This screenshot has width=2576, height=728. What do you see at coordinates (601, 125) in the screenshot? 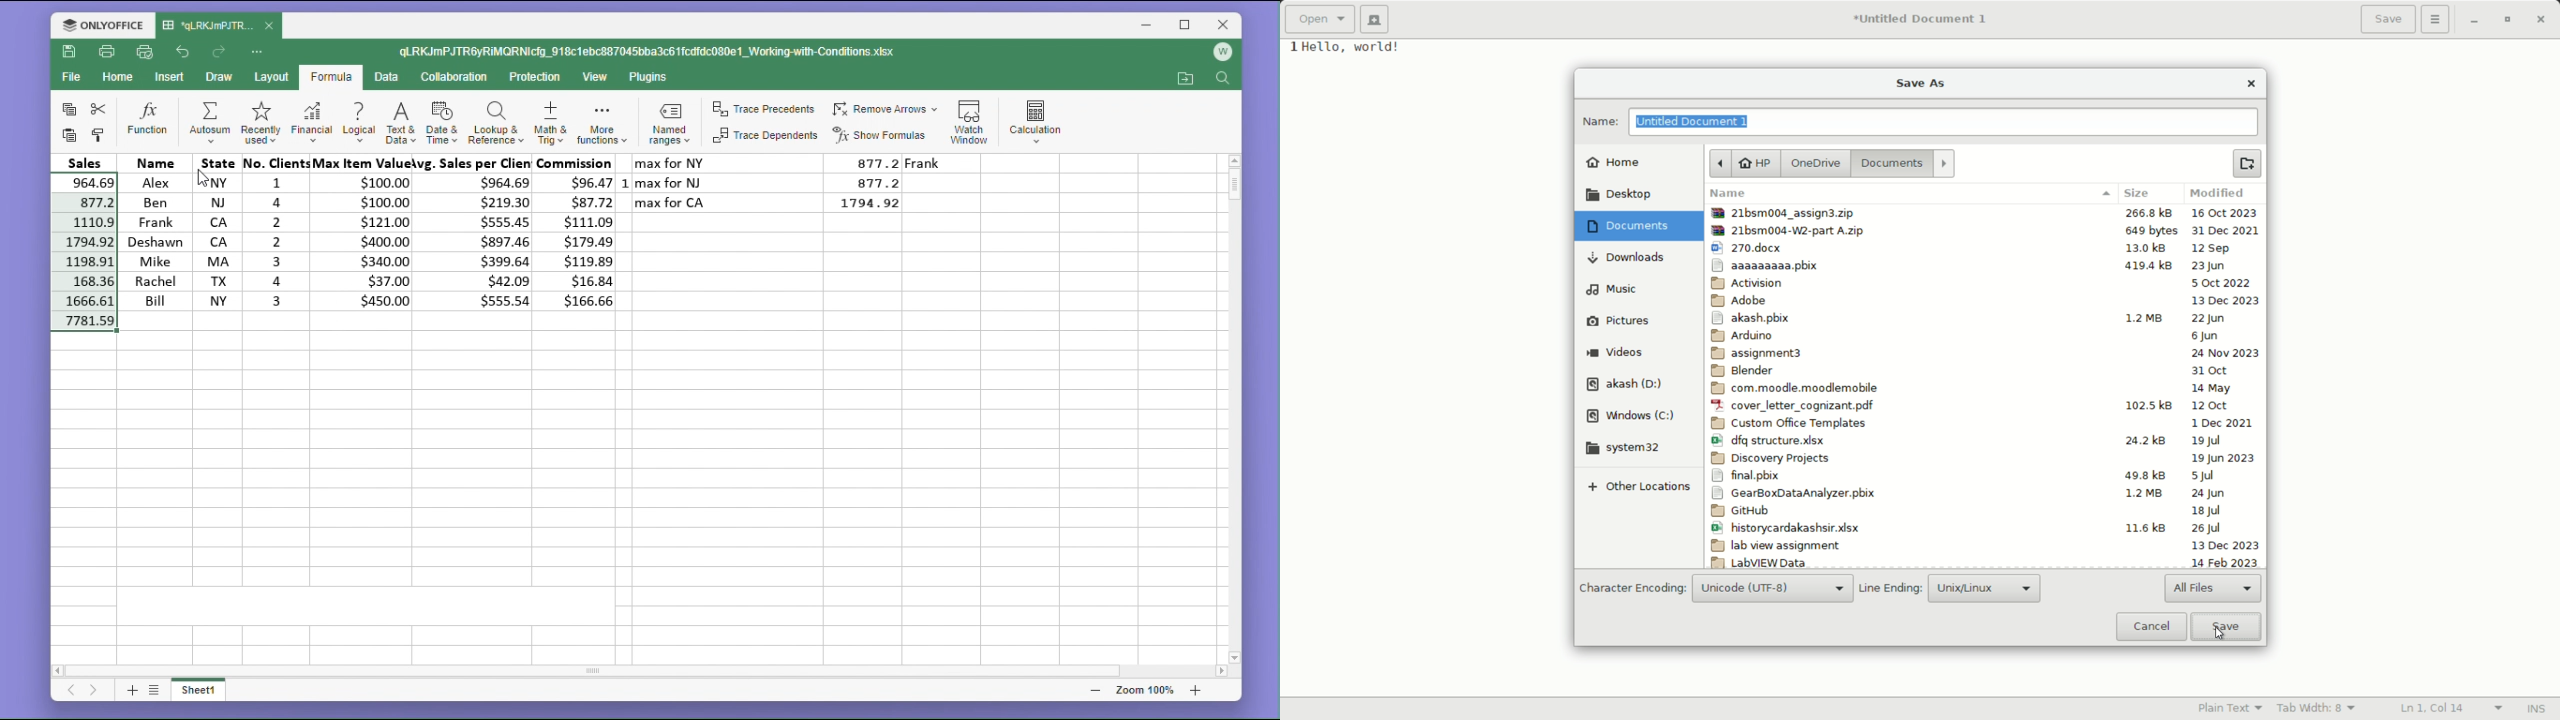
I see `math functions` at bounding box center [601, 125].